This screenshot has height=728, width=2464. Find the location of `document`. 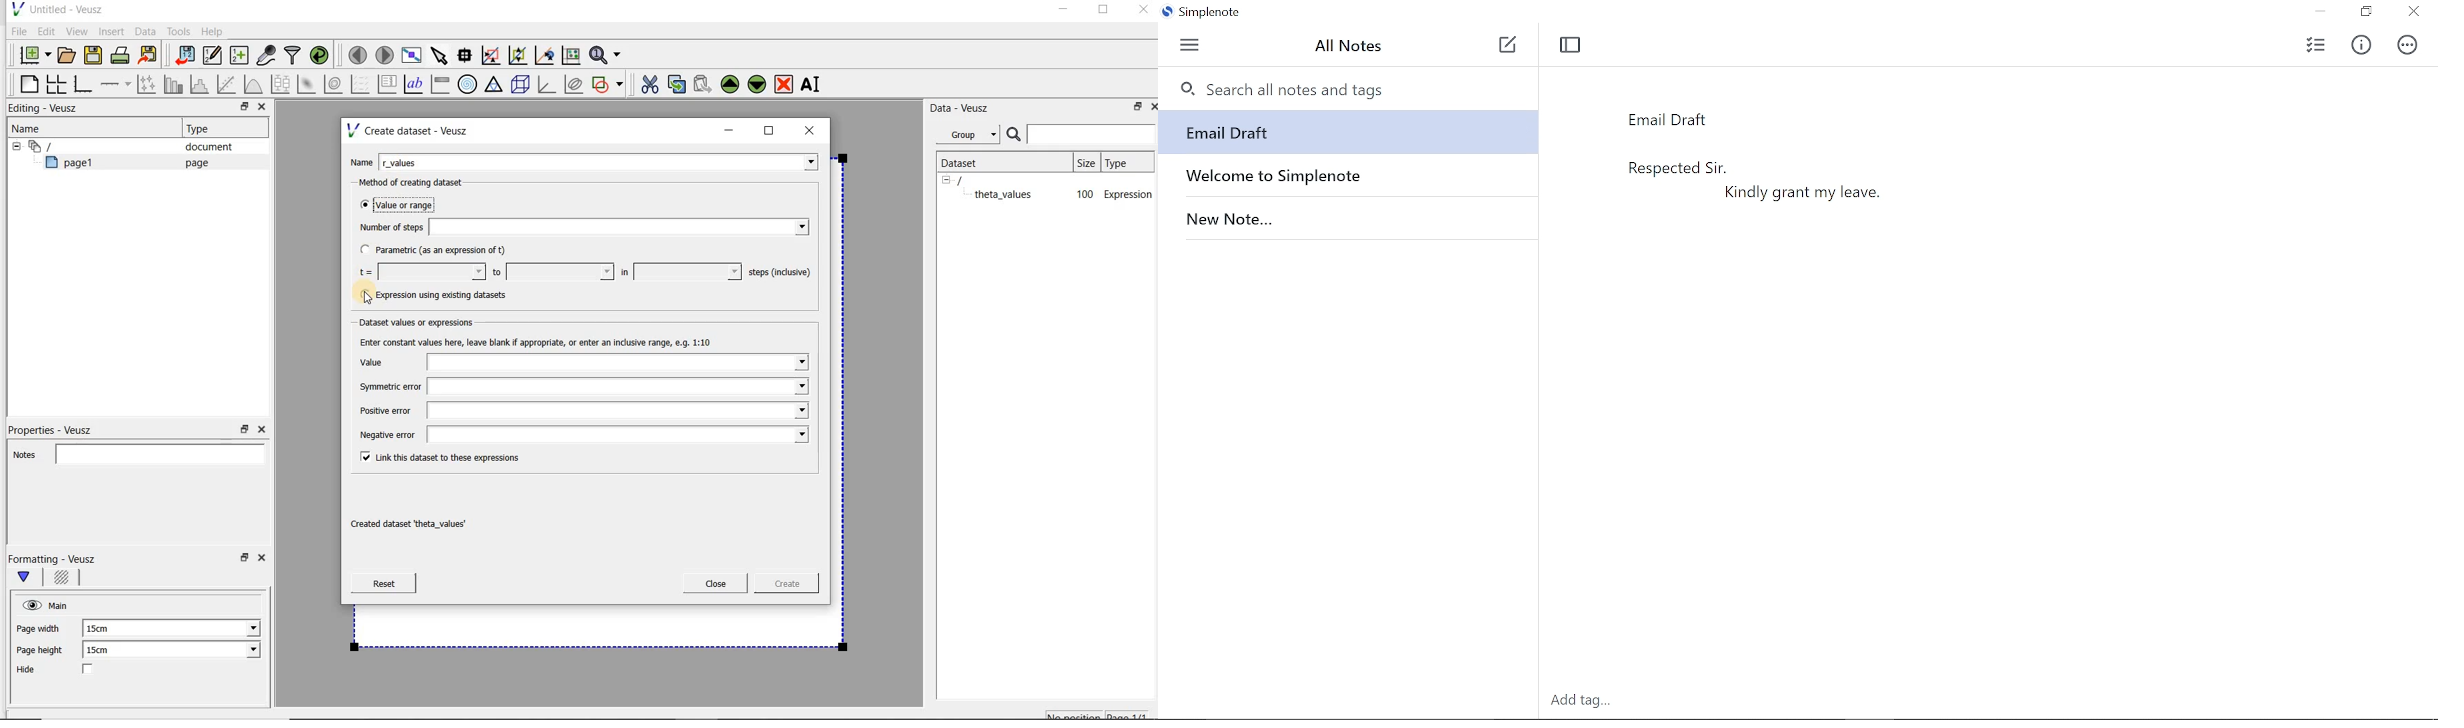

document is located at coordinates (203, 147).